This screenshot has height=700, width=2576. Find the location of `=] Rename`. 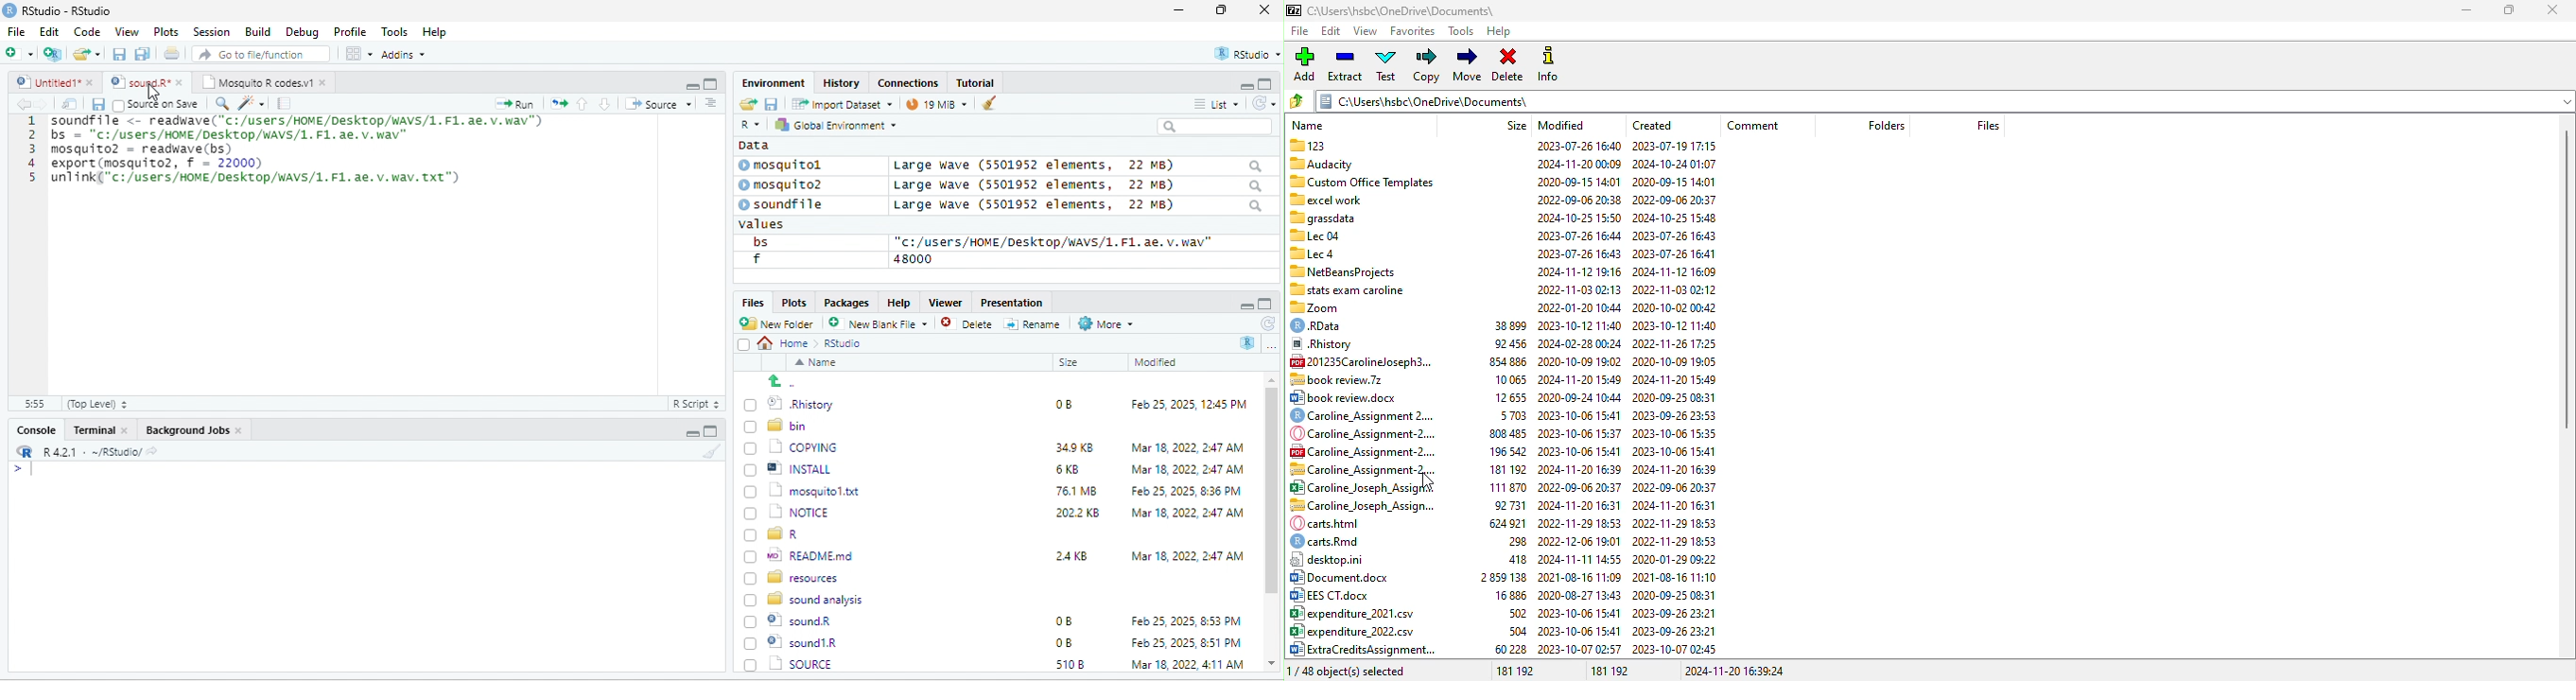

=] Rename is located at coordinates (1034, 324).